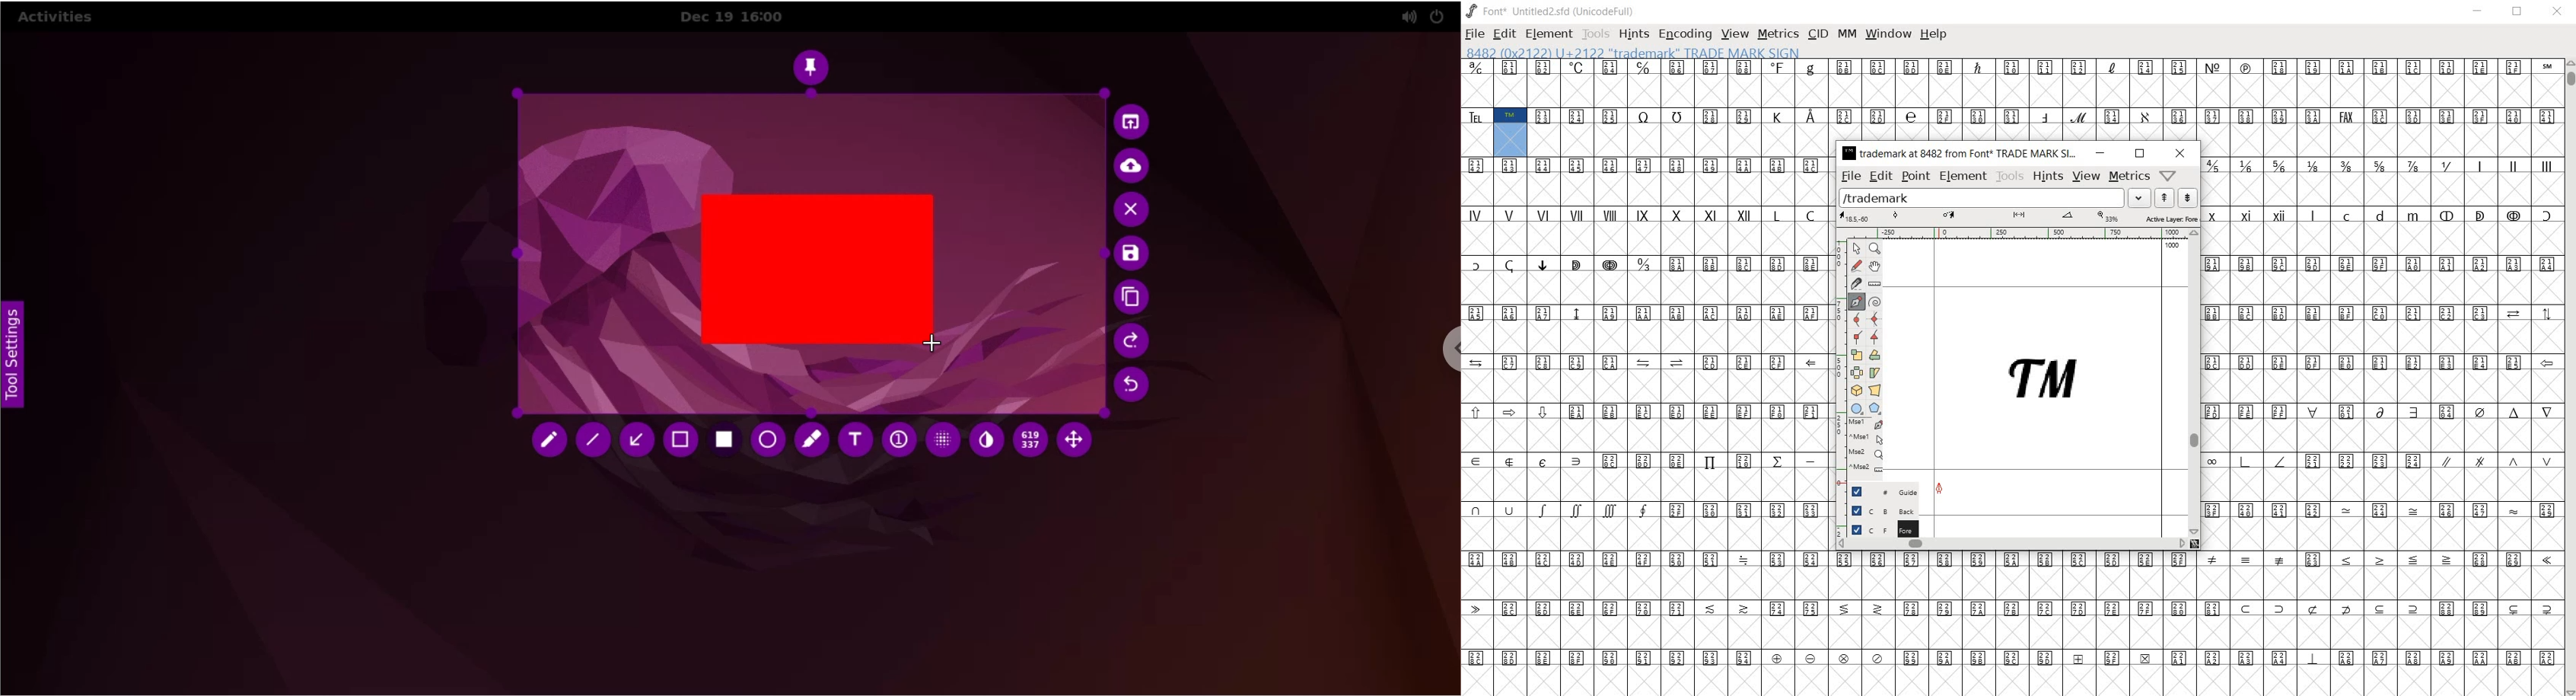 This screenshot has height=700, width=2576. Describe the element at coordinates (1874, 337) in the screenshot. I see `Add a corner point` at that location.